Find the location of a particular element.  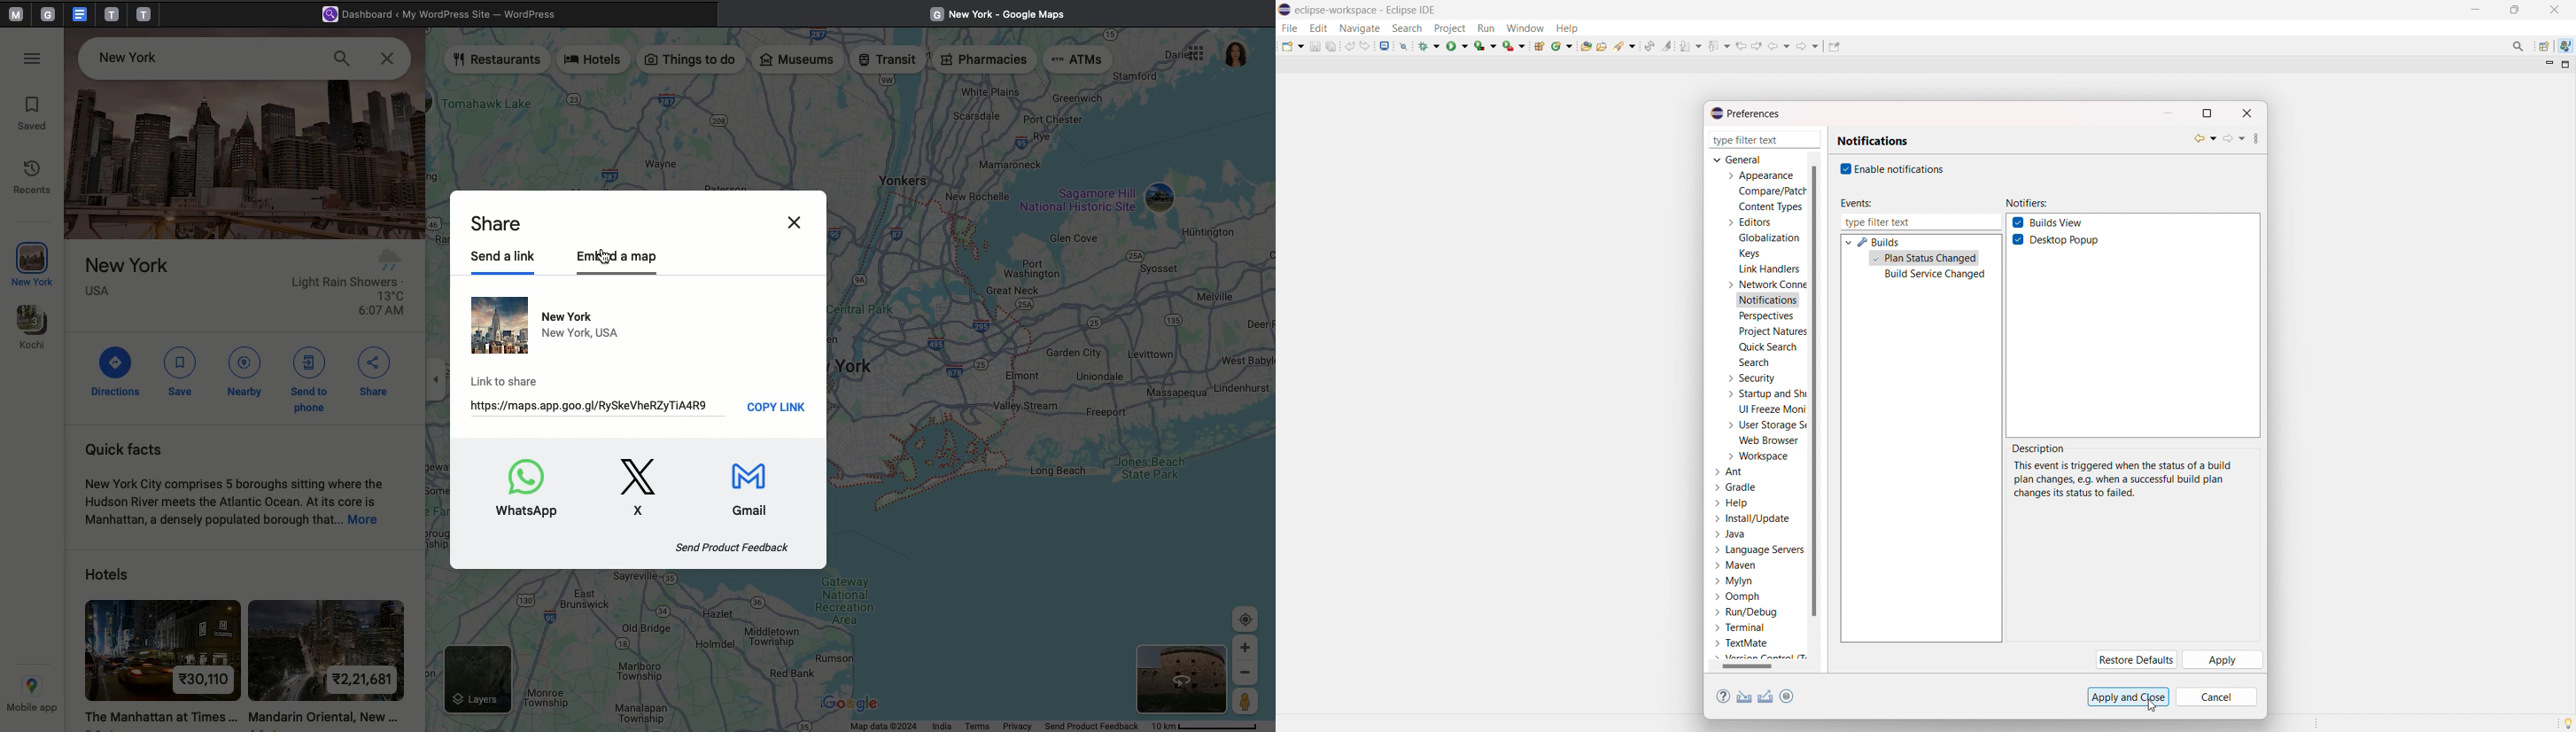

notifications is located at coordinates (1873, 141).